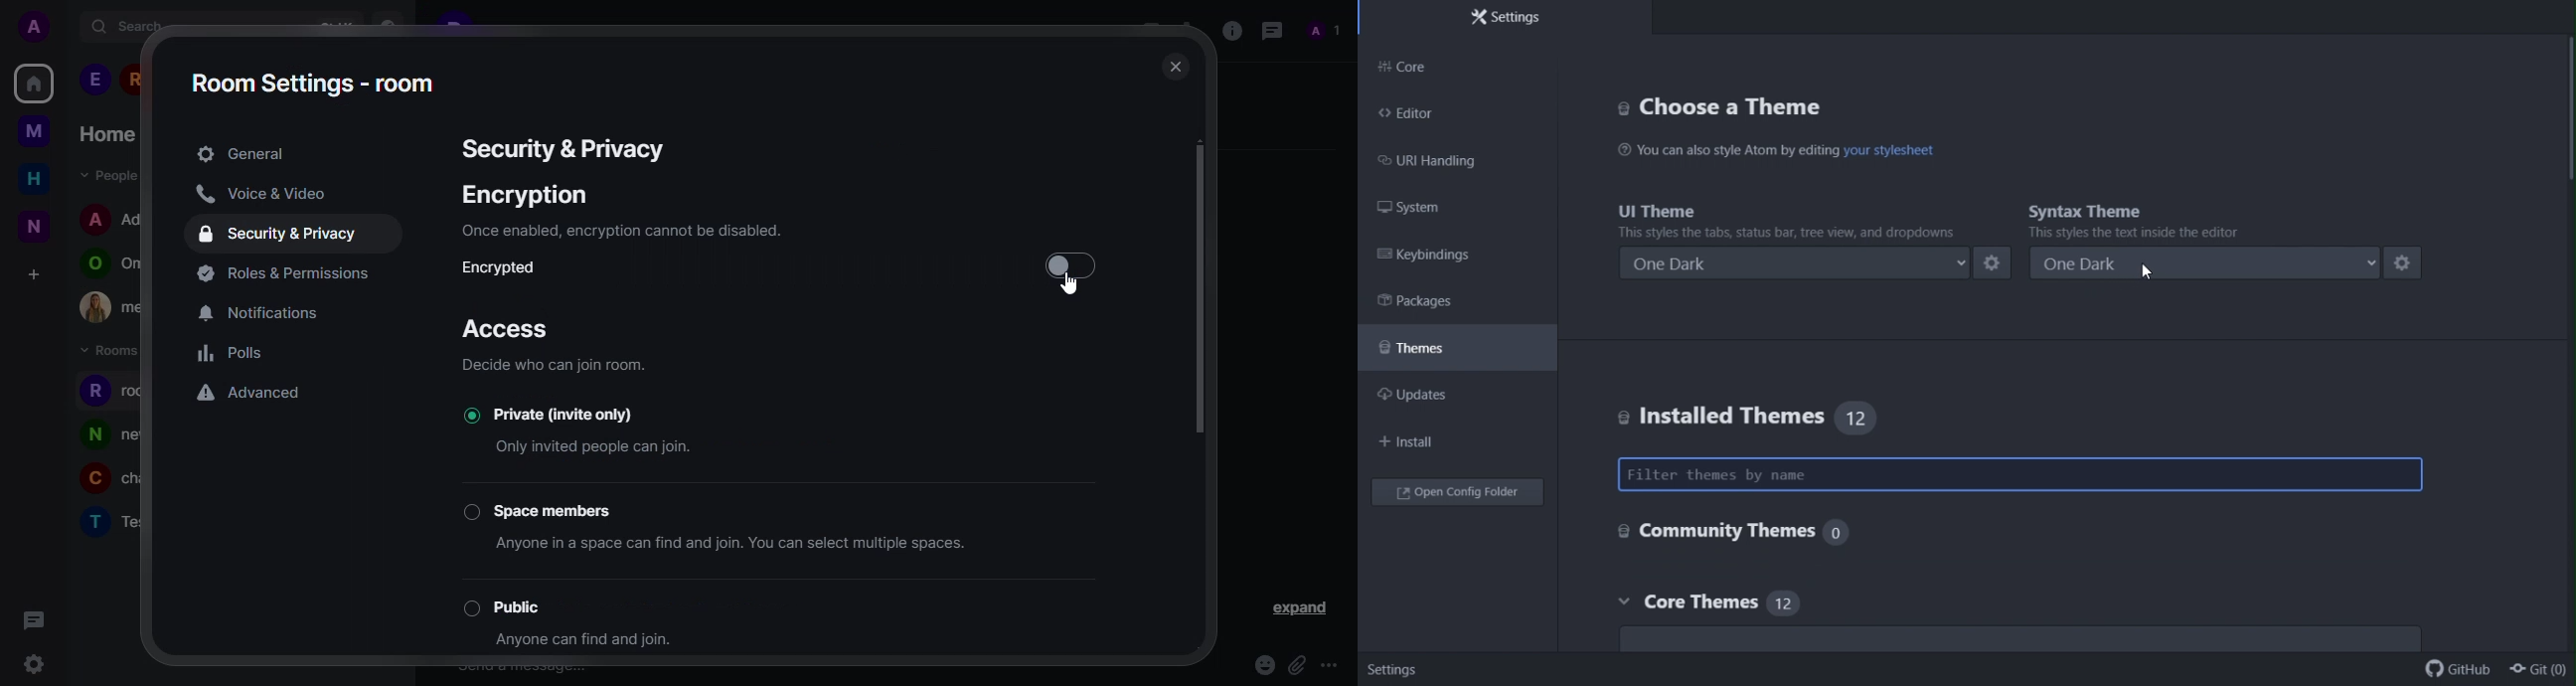  Describe the element at coordinates (1425, 394) in the screenshot. I see `Updates` at that location.